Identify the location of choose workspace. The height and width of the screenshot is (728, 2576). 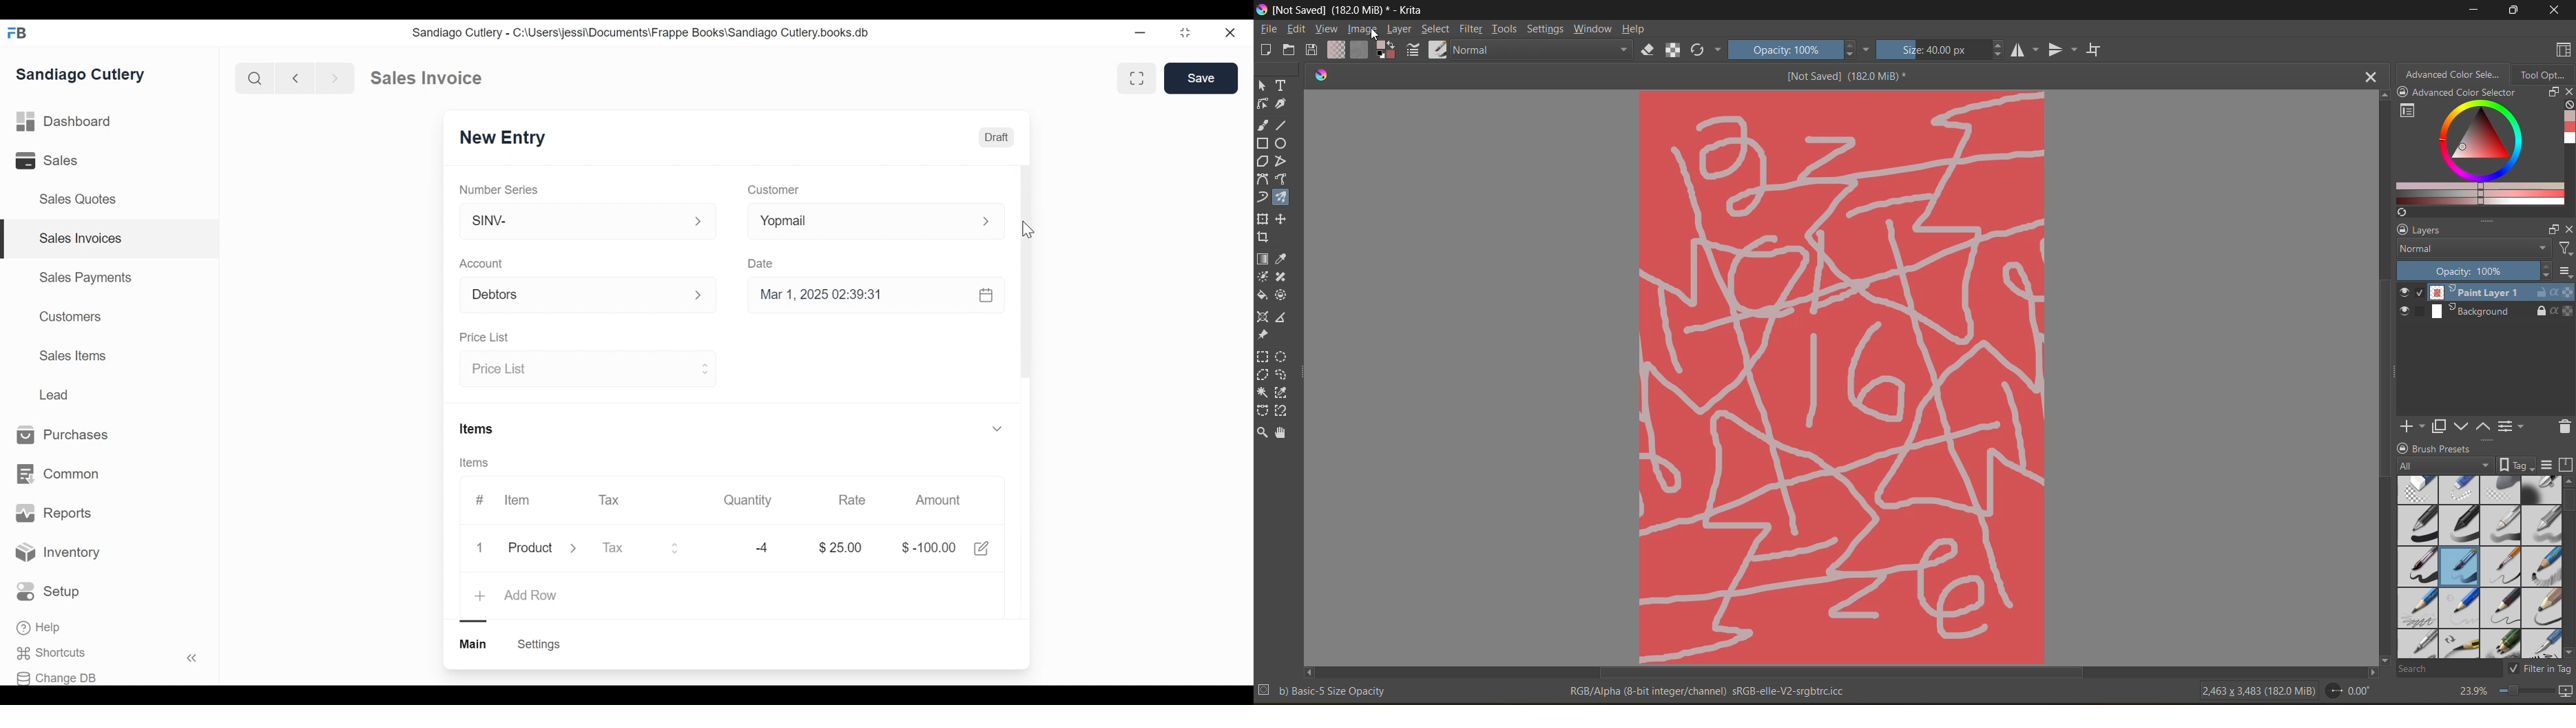
(2564, 50).